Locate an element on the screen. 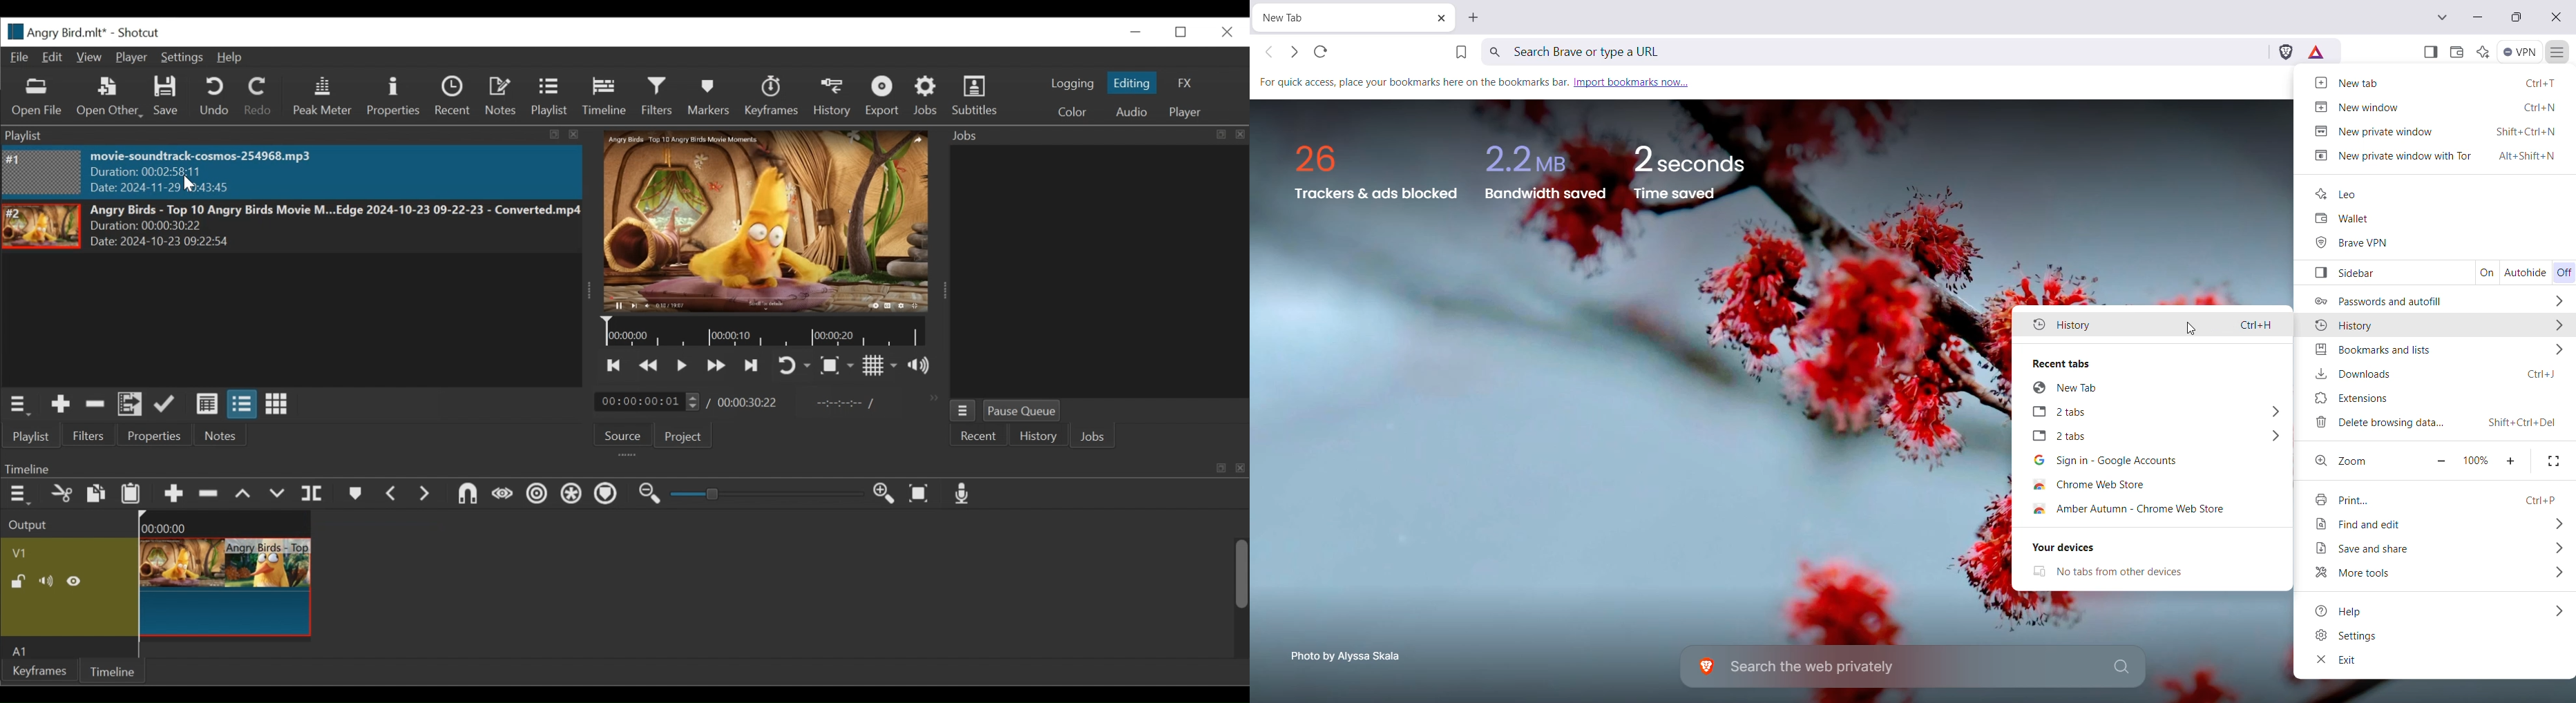  Toggle play or pause is located at coordinates (682, 366).